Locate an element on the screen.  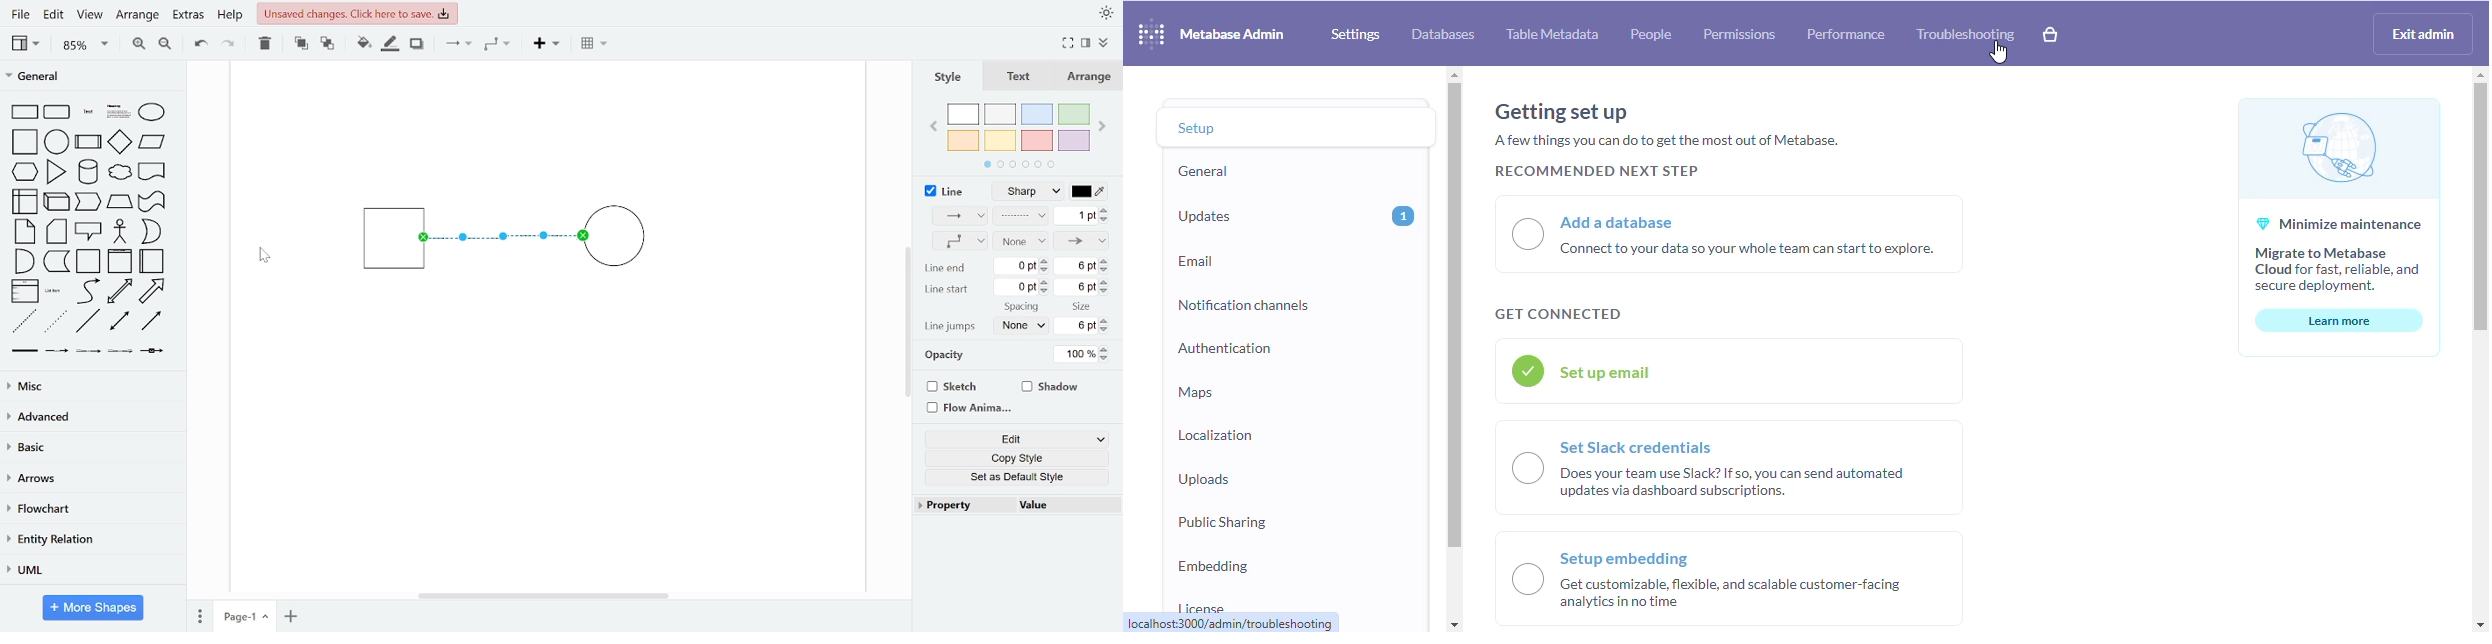
link is located at coordinates (24, 351).